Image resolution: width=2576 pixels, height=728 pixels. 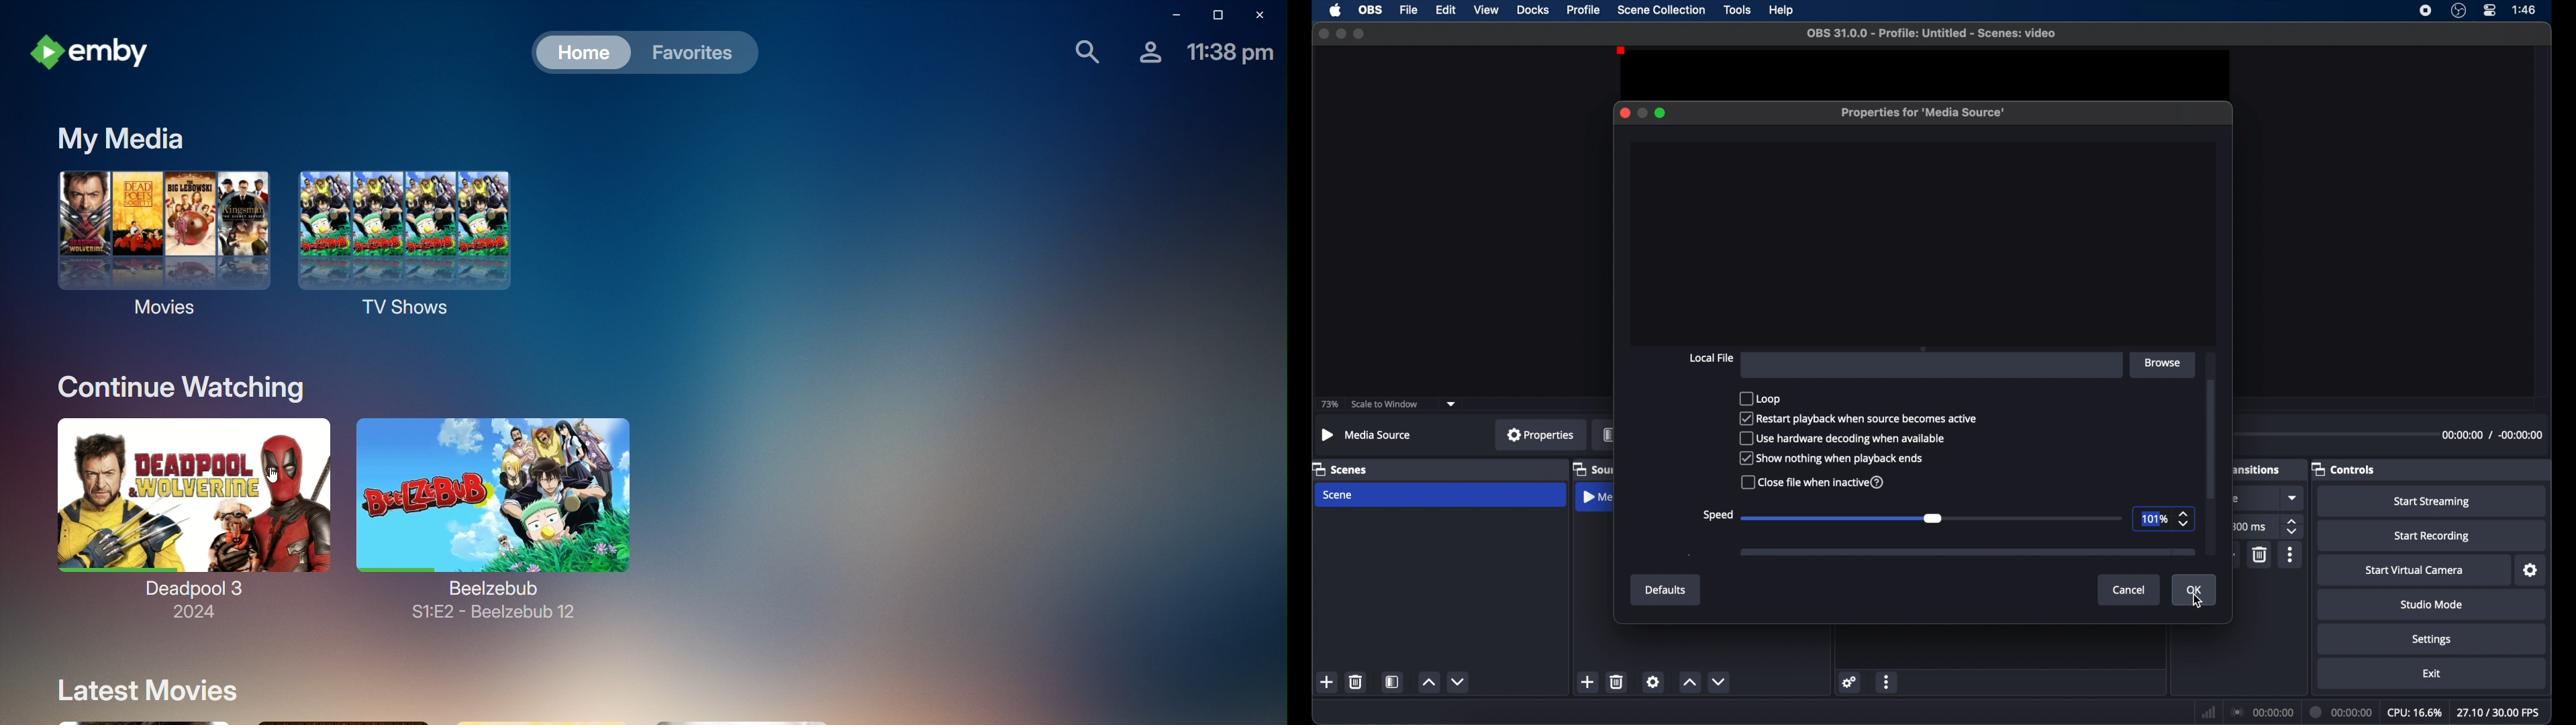 I want to click on add, so click(x=1587, y=681).